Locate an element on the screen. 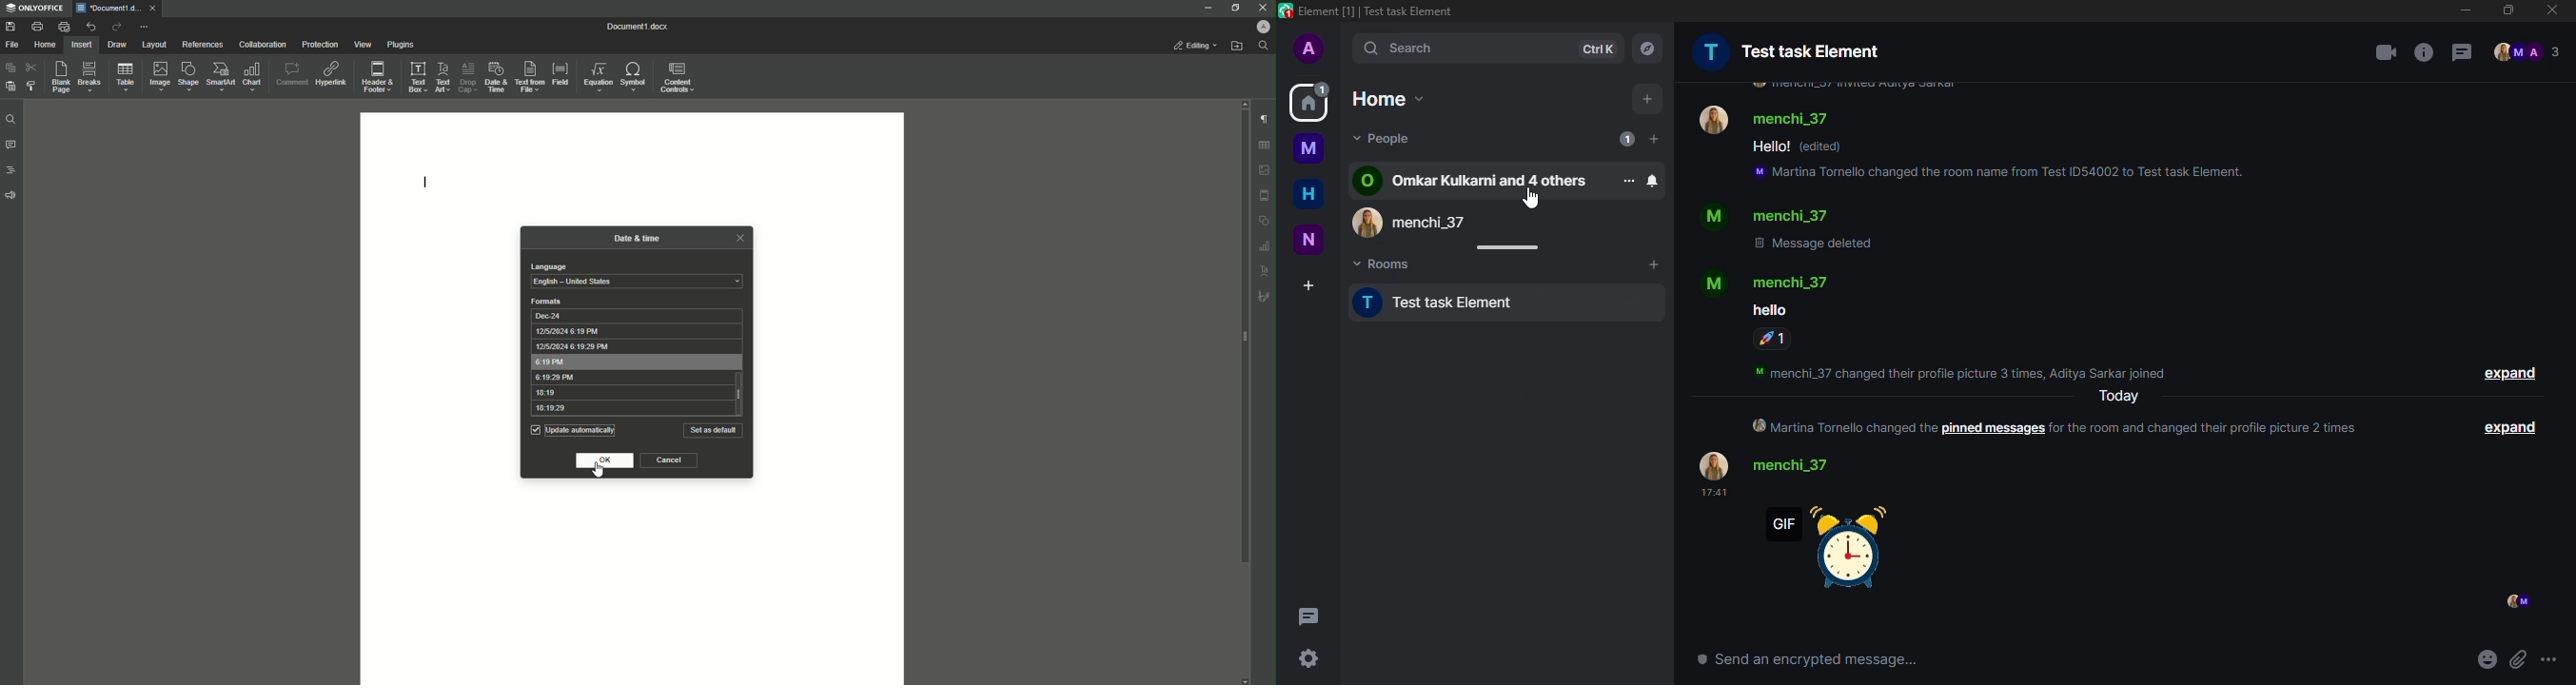 The width and height of the screenshot is (2576, 700). 12/5/2024 6:19:29 PM is located at coordinates (631, 346).